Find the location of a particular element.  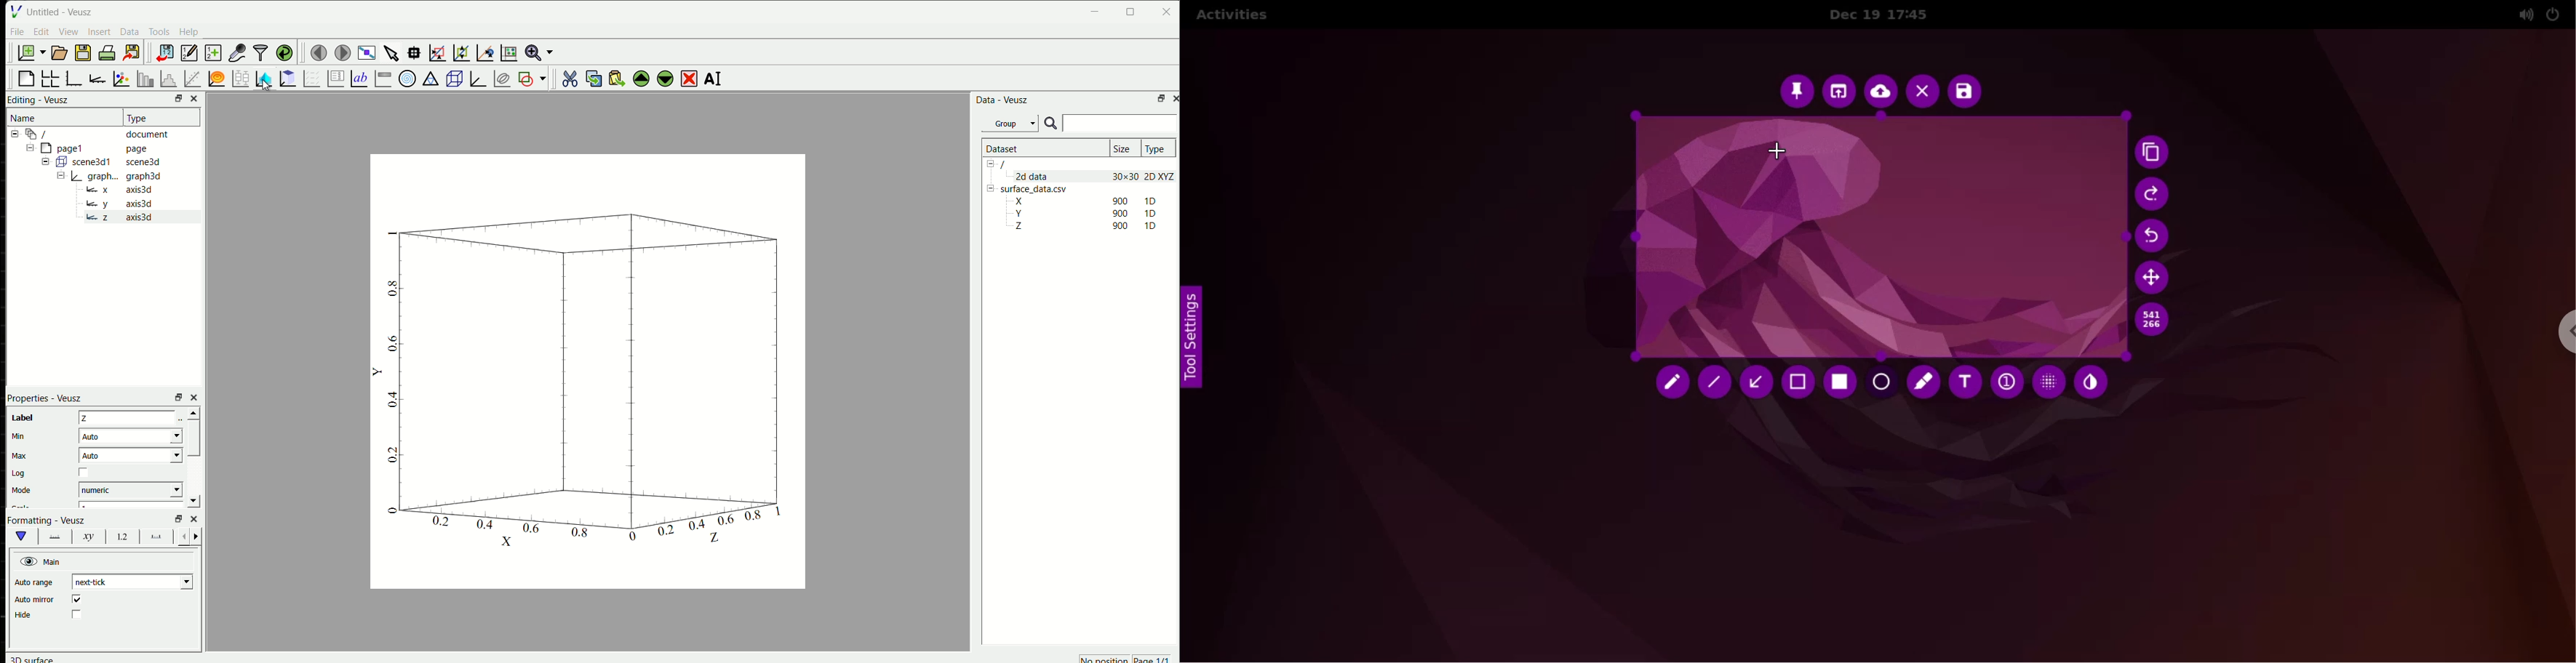

Type is located at coordinates (1156, 149).